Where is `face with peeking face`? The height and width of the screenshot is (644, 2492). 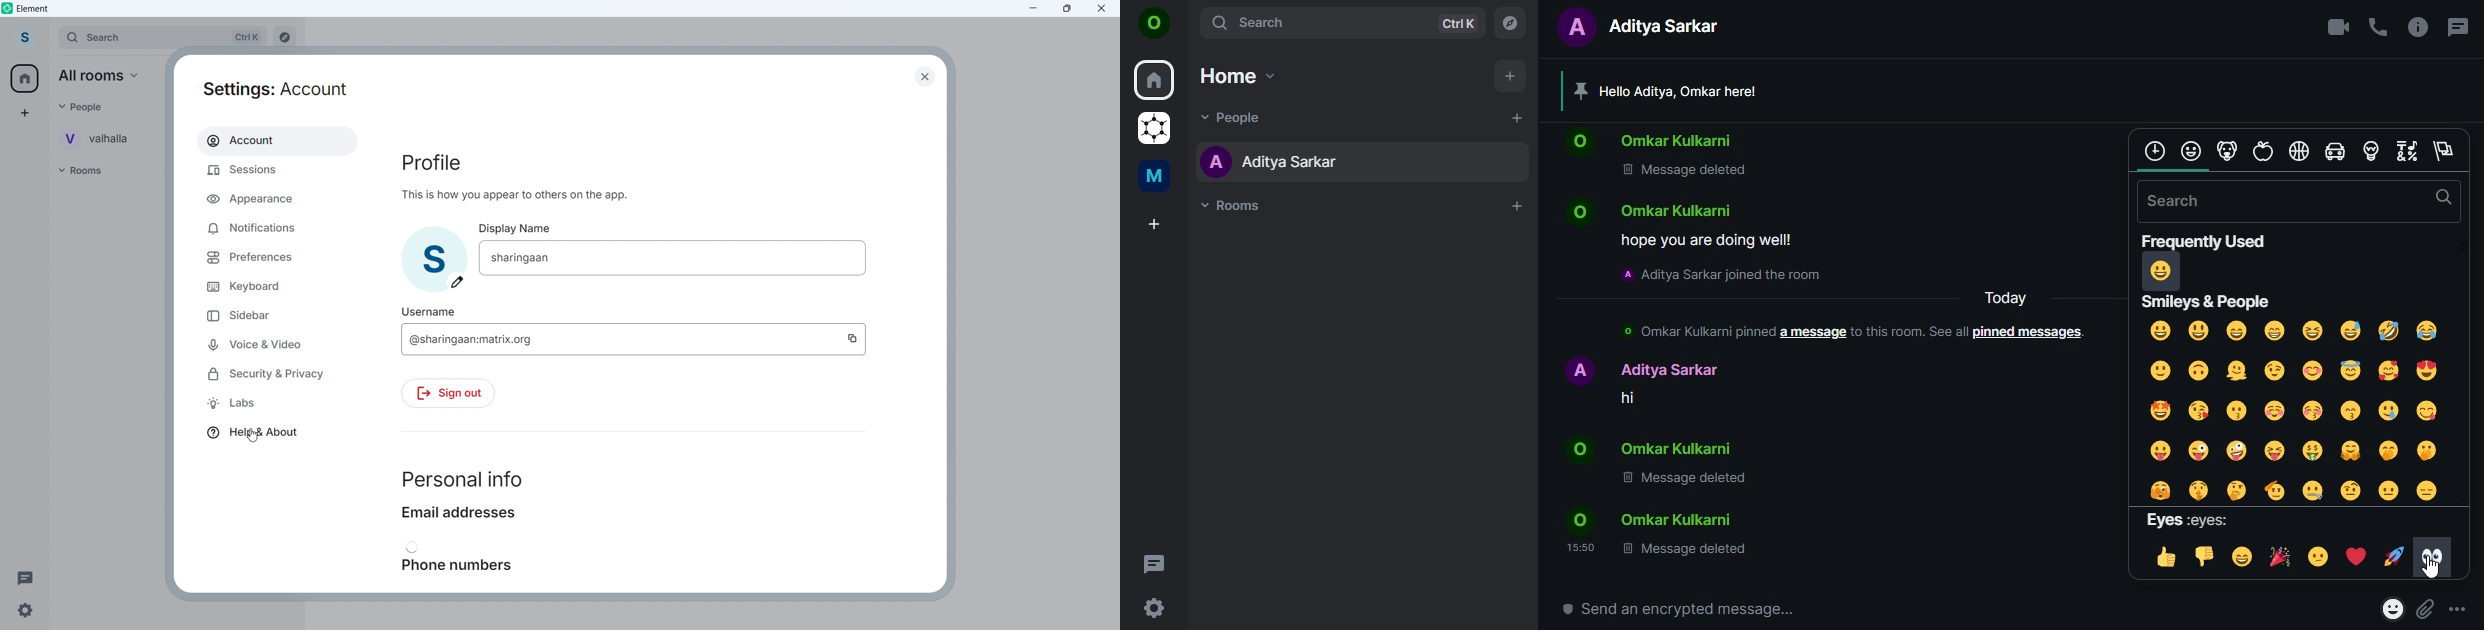
face with peeking face is located at coordinates (2159, 489).